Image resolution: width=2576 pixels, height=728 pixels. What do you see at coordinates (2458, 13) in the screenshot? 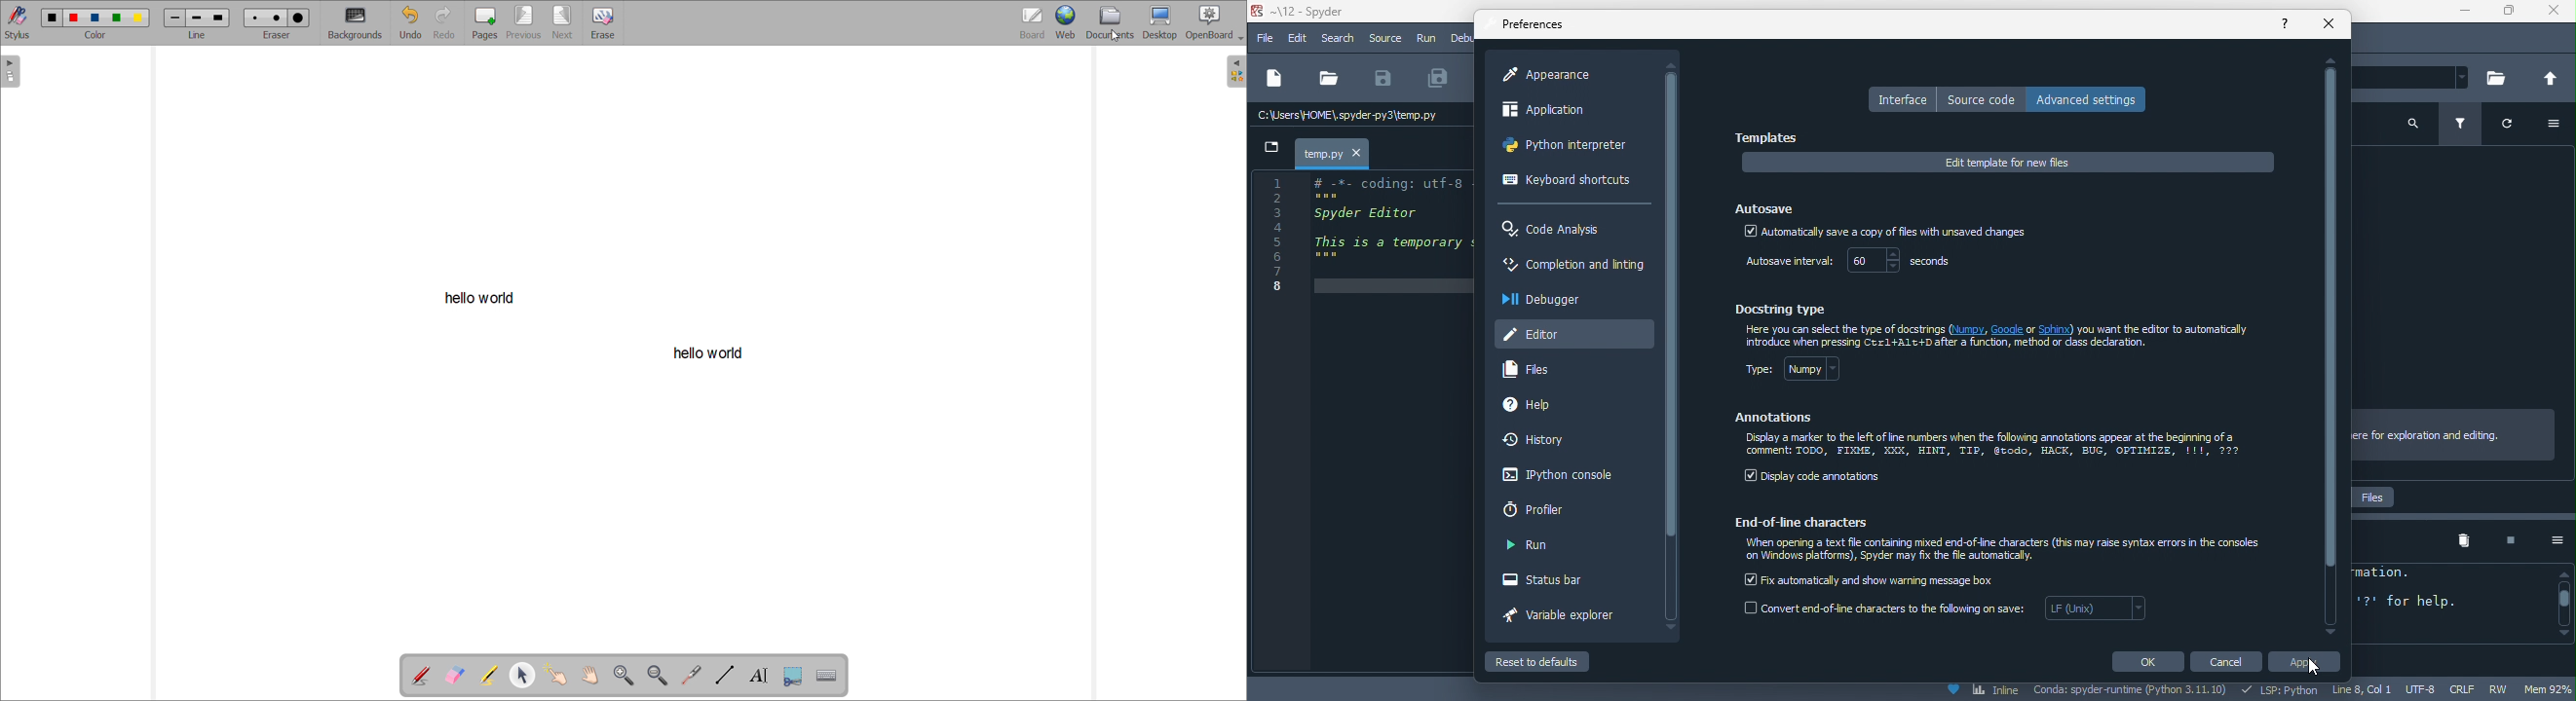
I see `minimize` at bounding box center [2458, 13].